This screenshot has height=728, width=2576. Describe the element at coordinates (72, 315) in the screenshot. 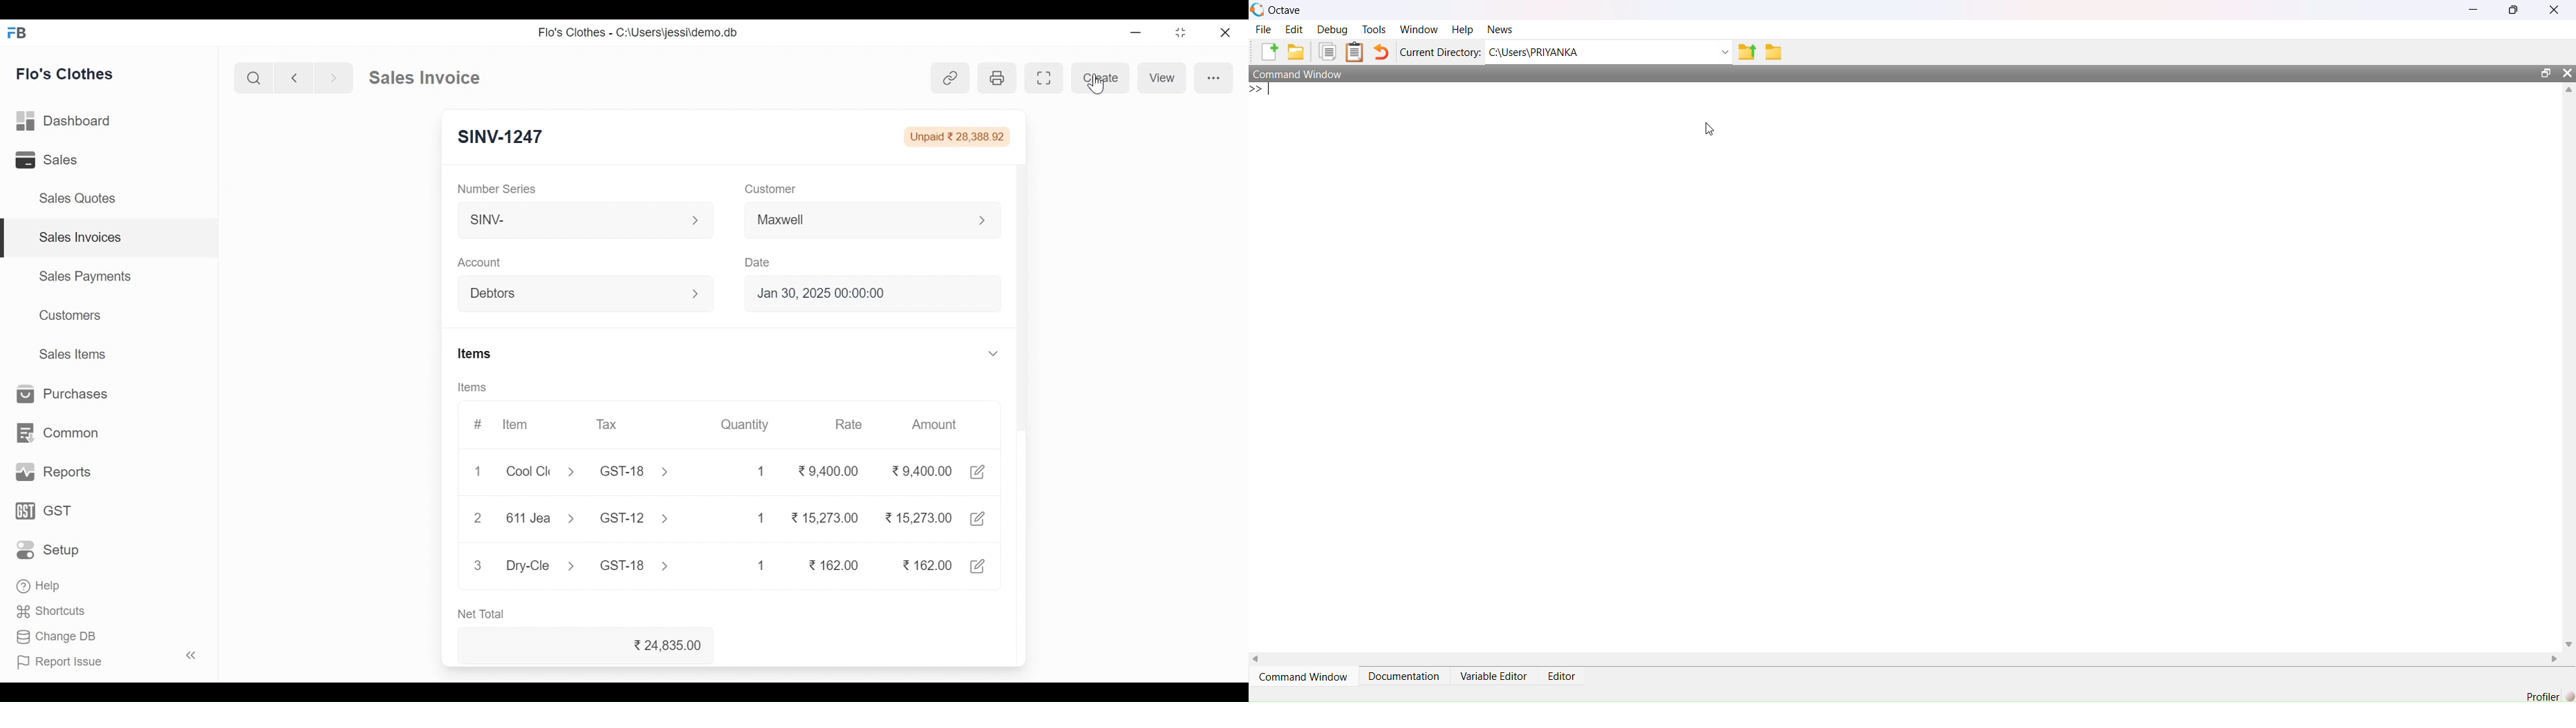

I see `Customers` at that location.